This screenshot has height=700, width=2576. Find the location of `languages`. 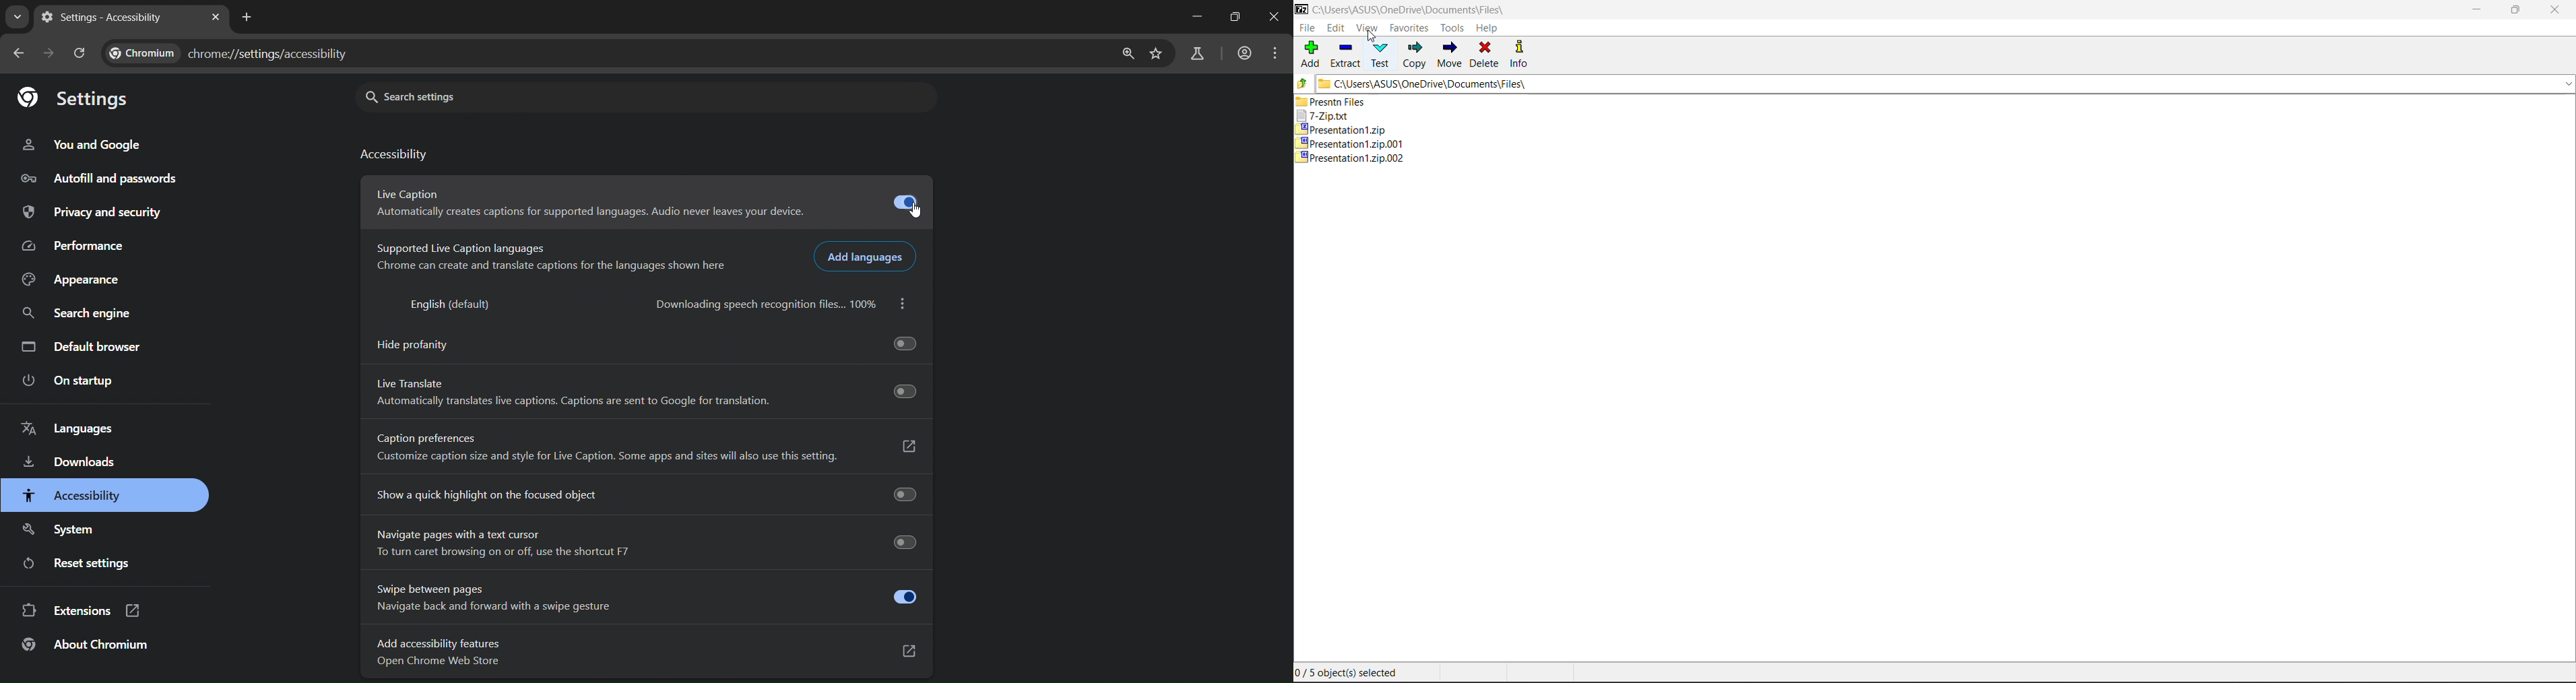

languages is located at coordinates (68, 430).